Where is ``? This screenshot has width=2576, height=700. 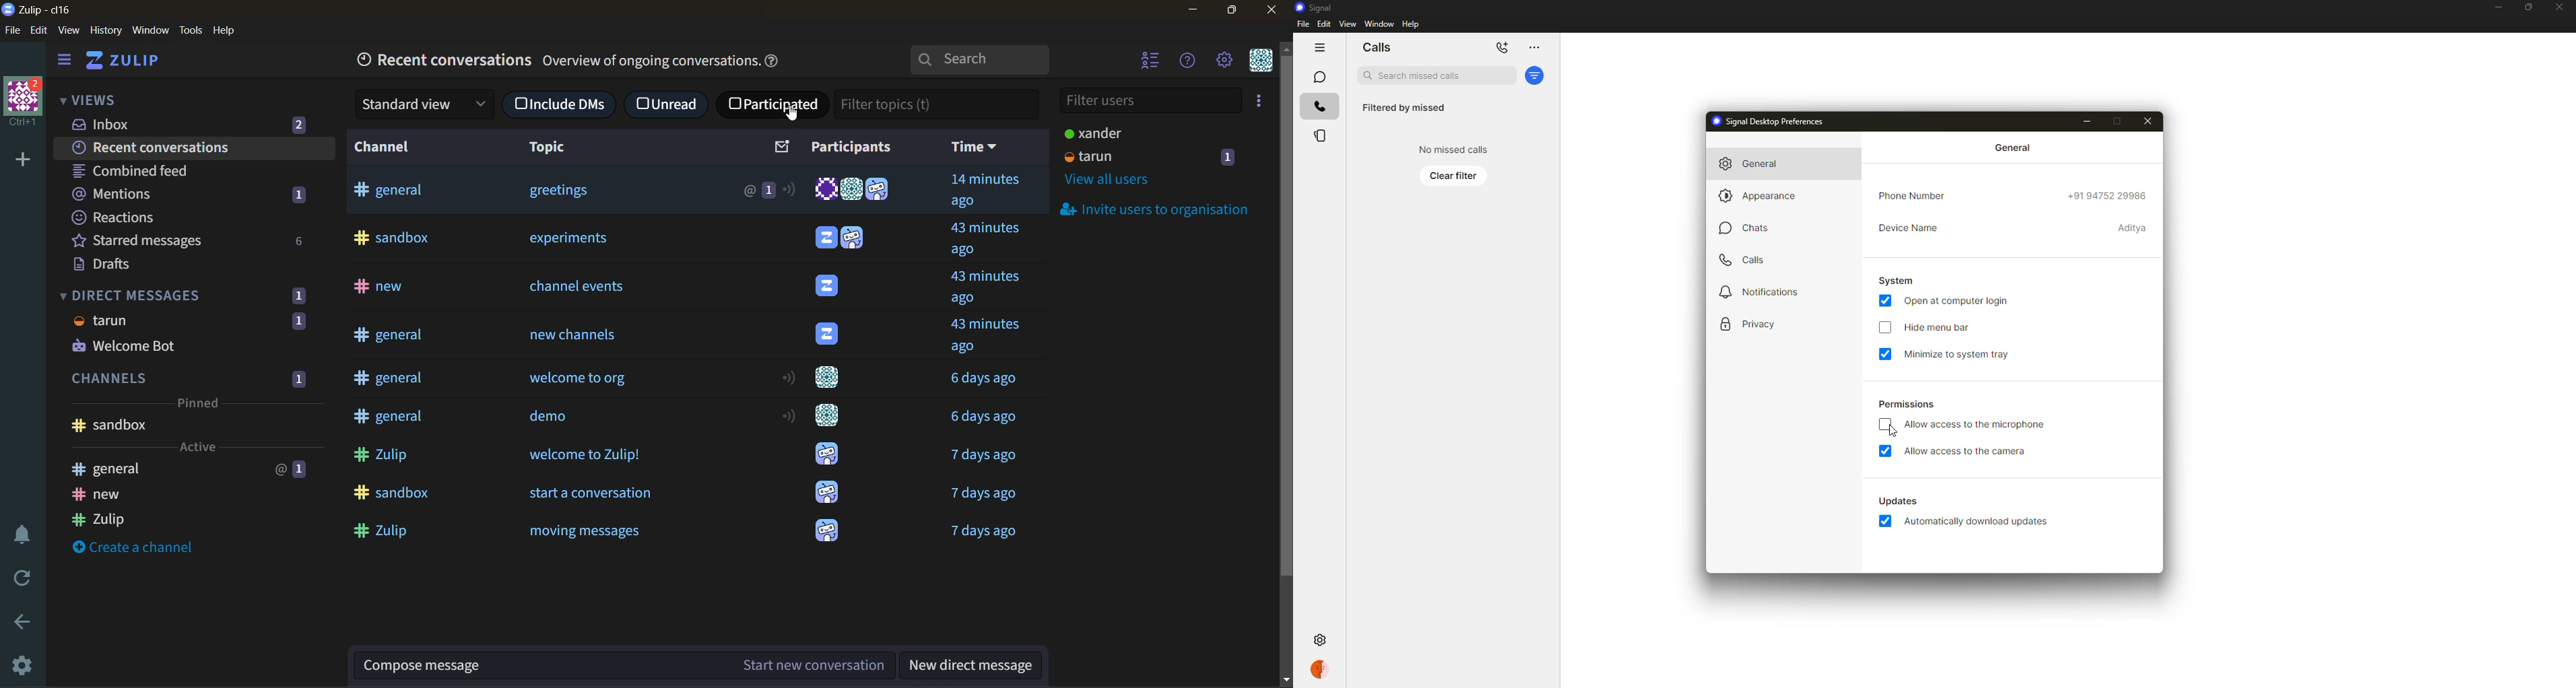
 is located at coordinates (831, 287).